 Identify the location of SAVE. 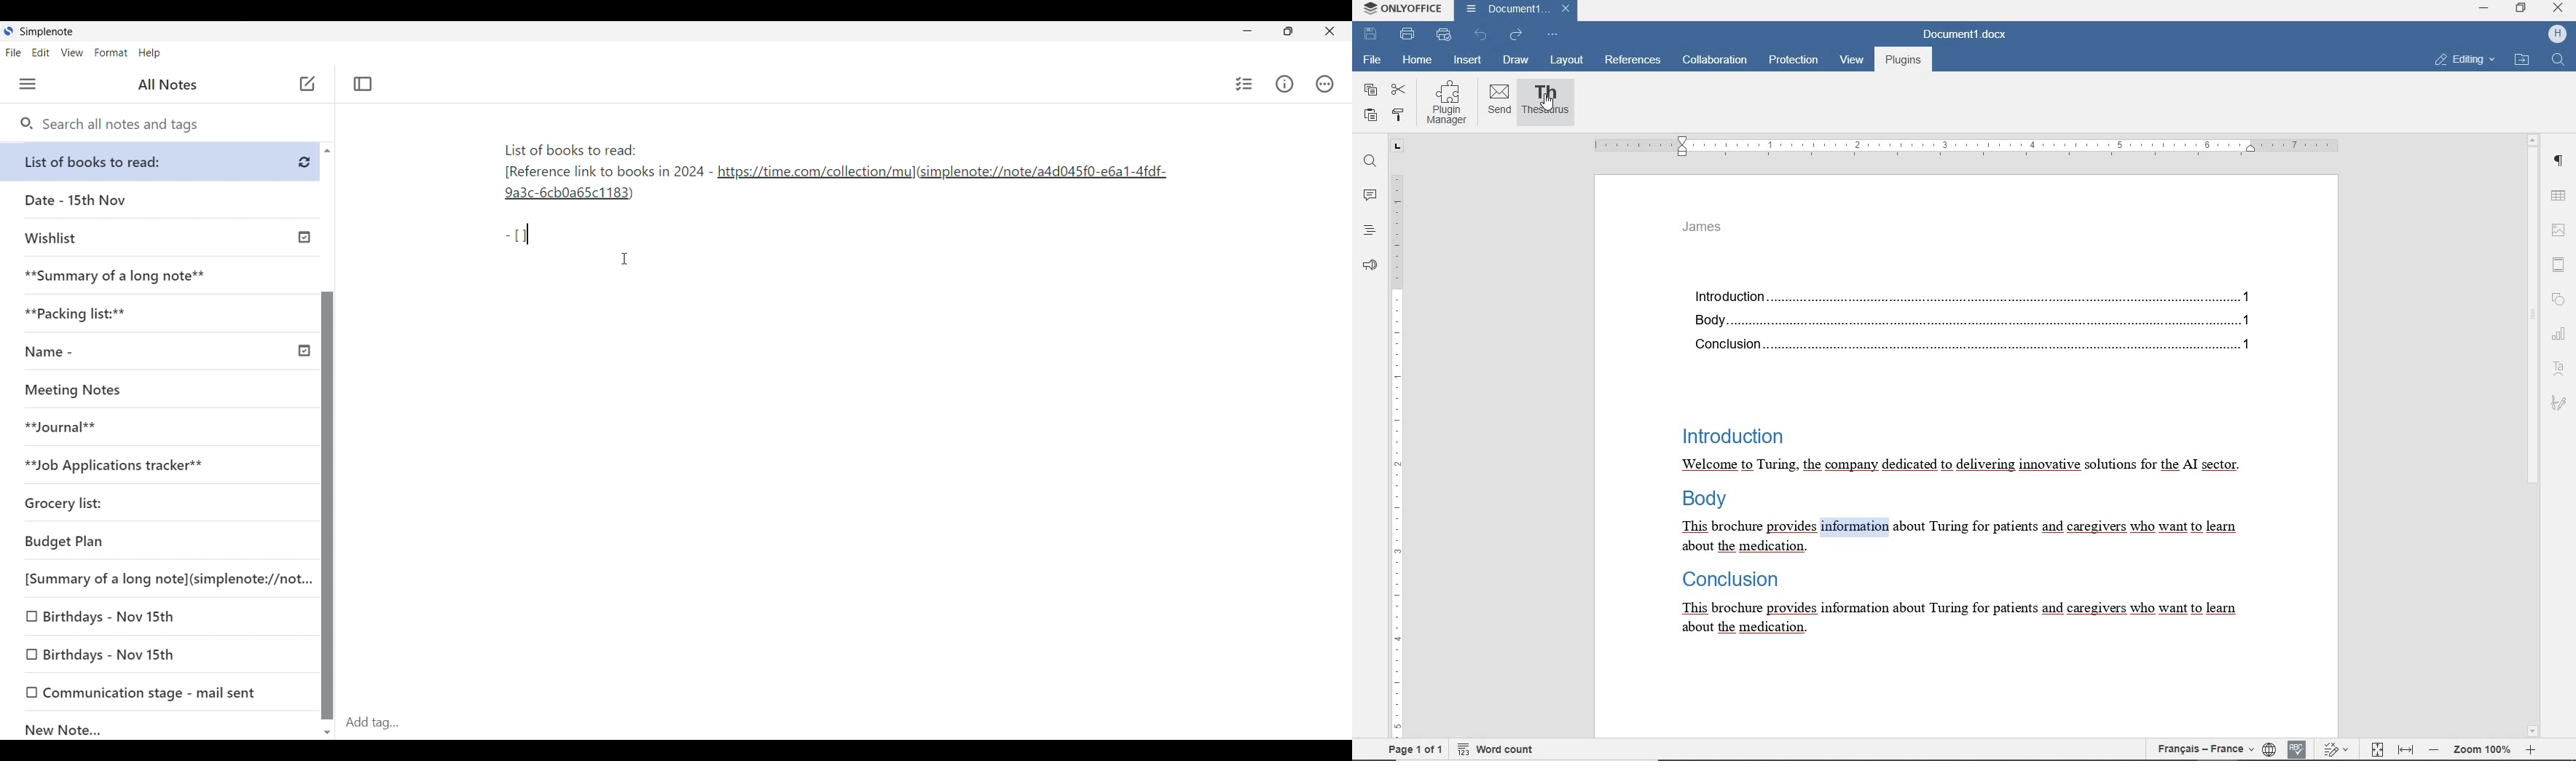
(1371, 34).